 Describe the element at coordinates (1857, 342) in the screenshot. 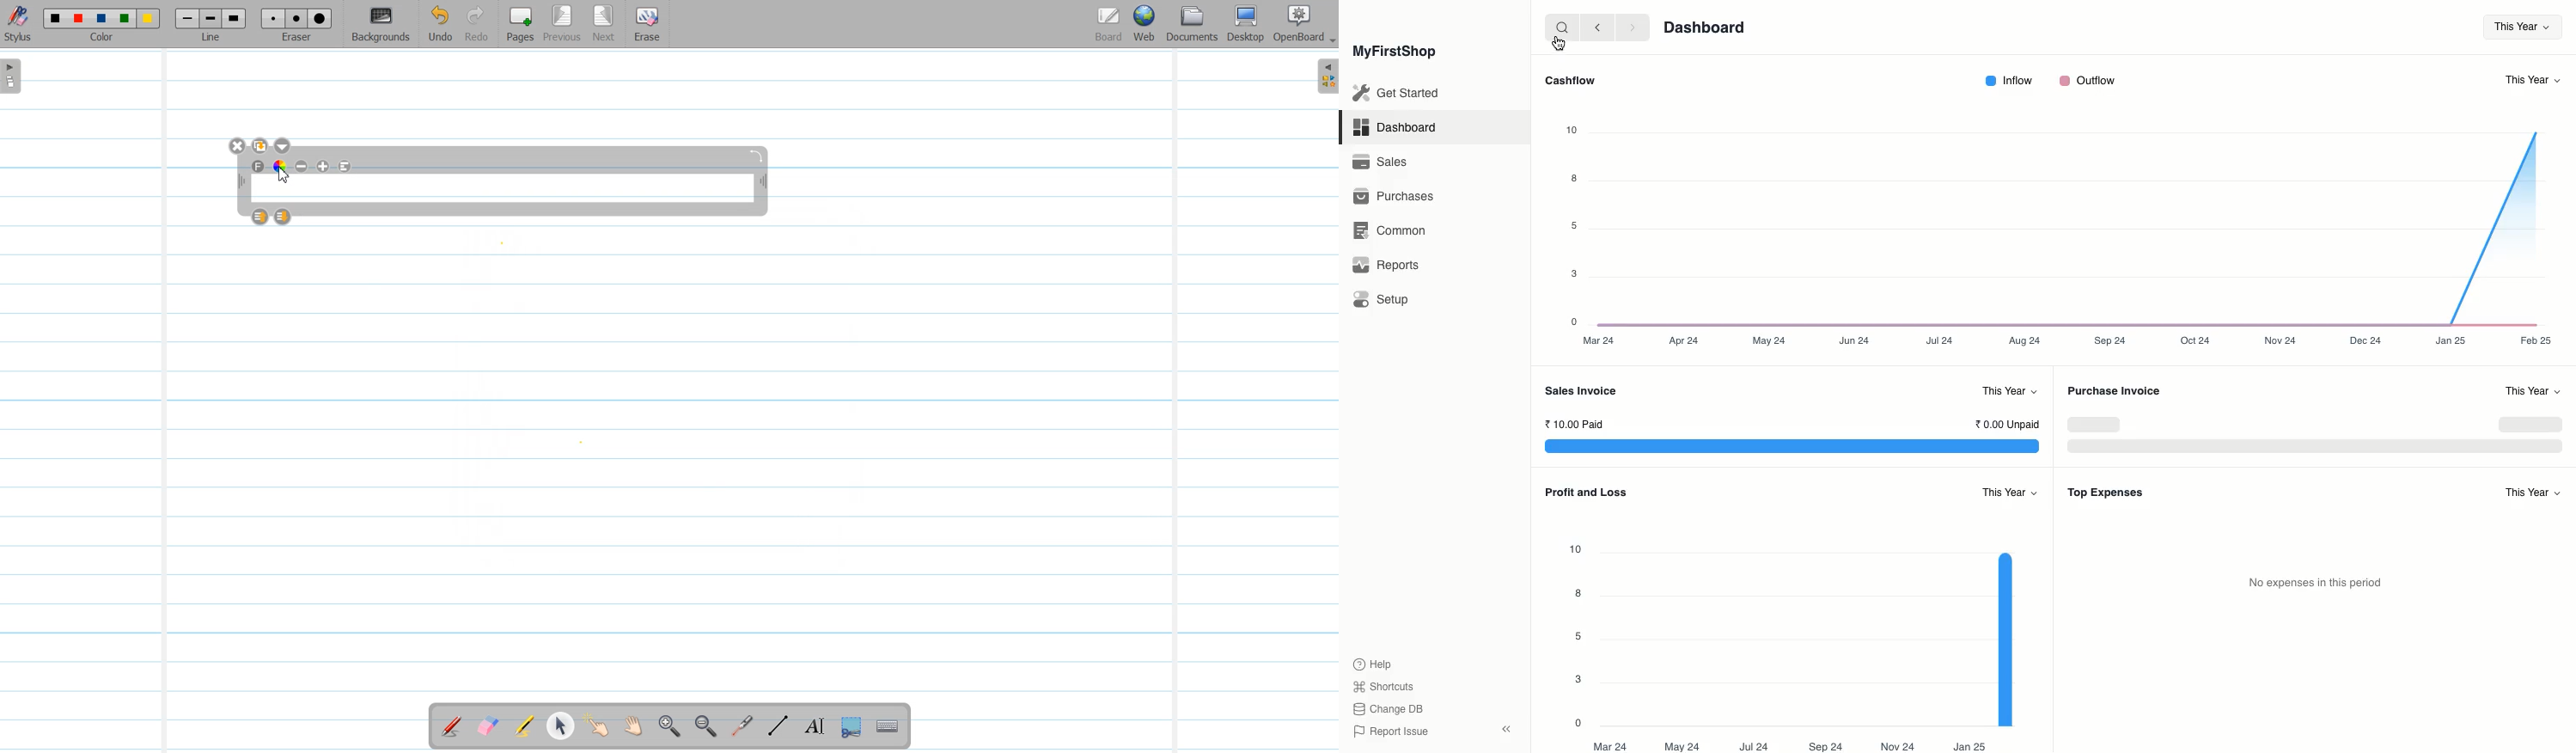

I see `Jun 24` at that location.